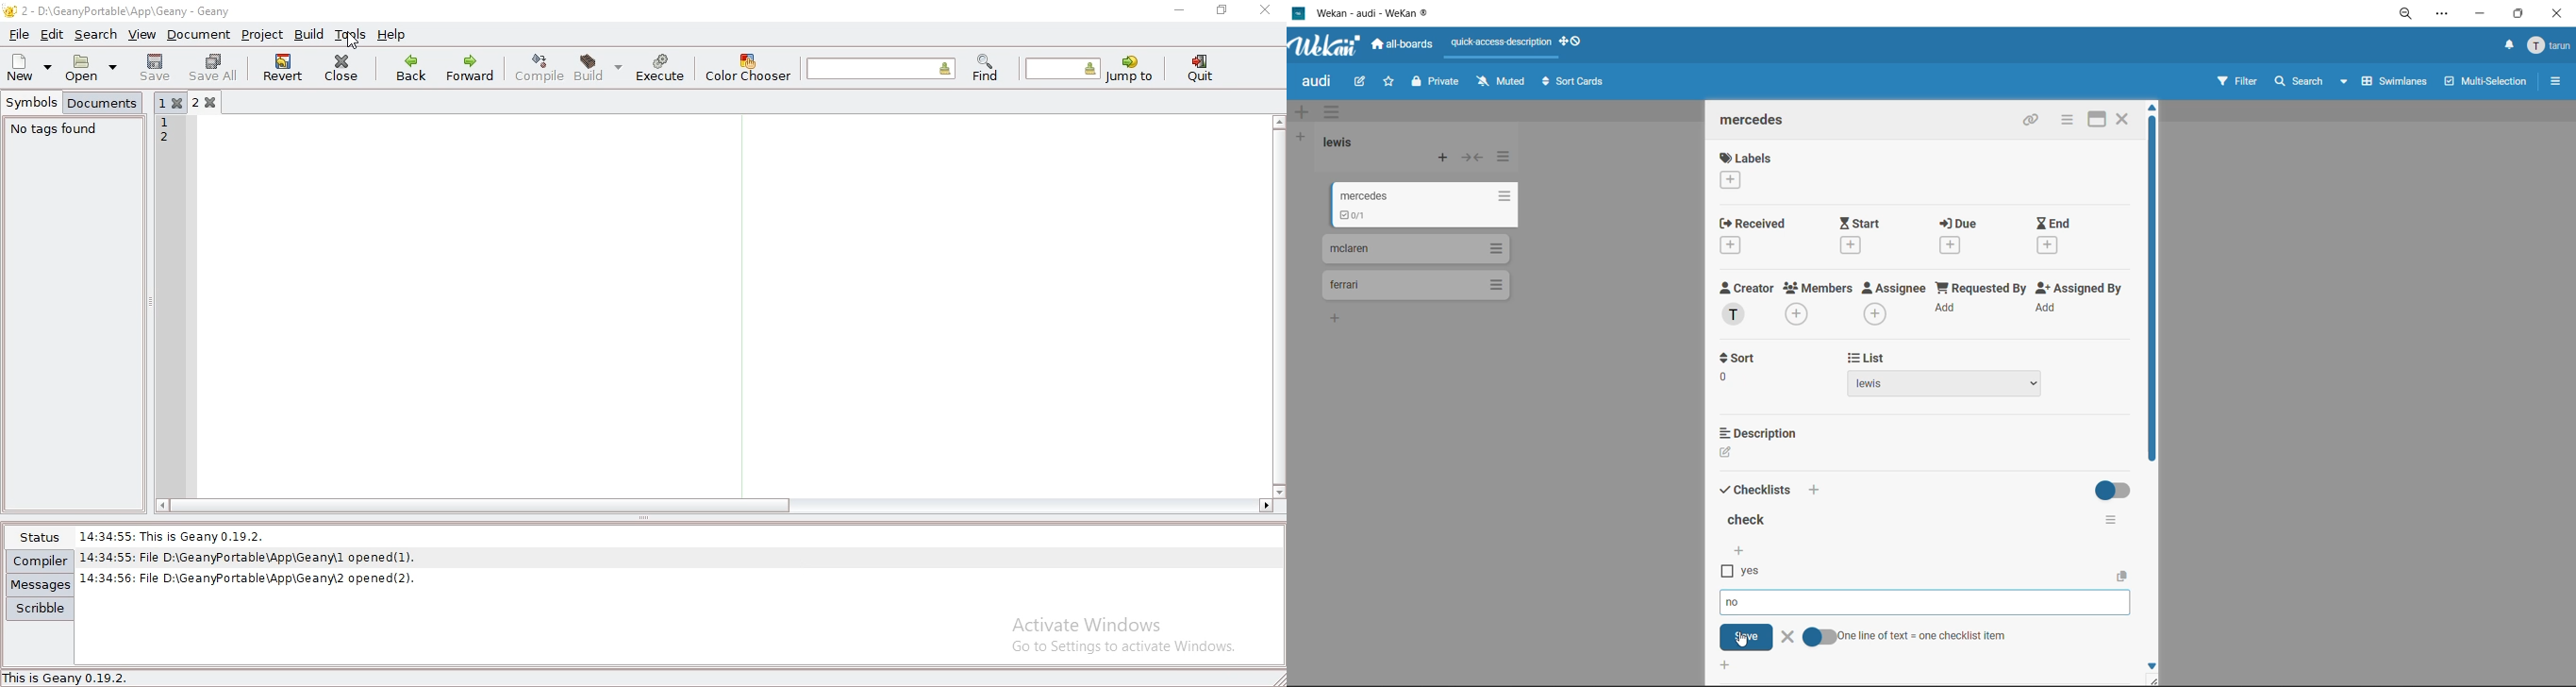 The height and width of the screenshot is (700, 2576). Describe the element at coordinates (1815, 490) in the screenshot. I see `add` at that location.